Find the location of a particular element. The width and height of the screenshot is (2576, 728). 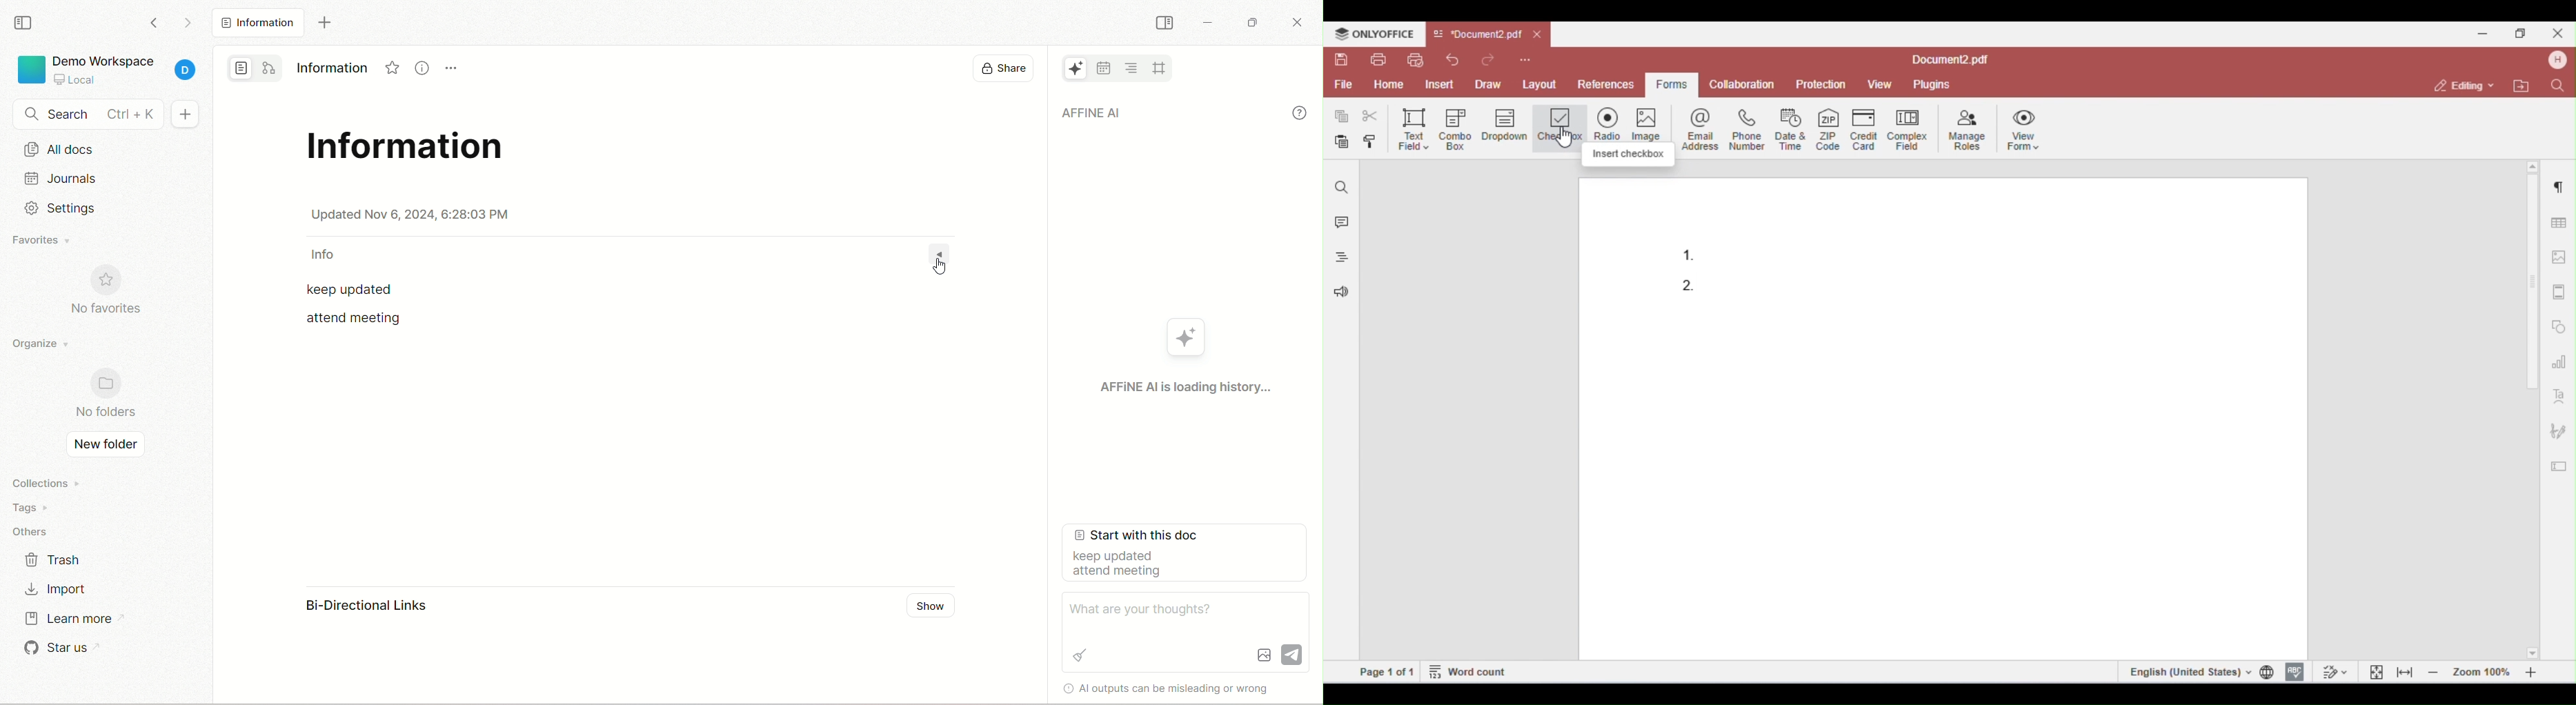

attend meeting is located at coordinates (355, 320).